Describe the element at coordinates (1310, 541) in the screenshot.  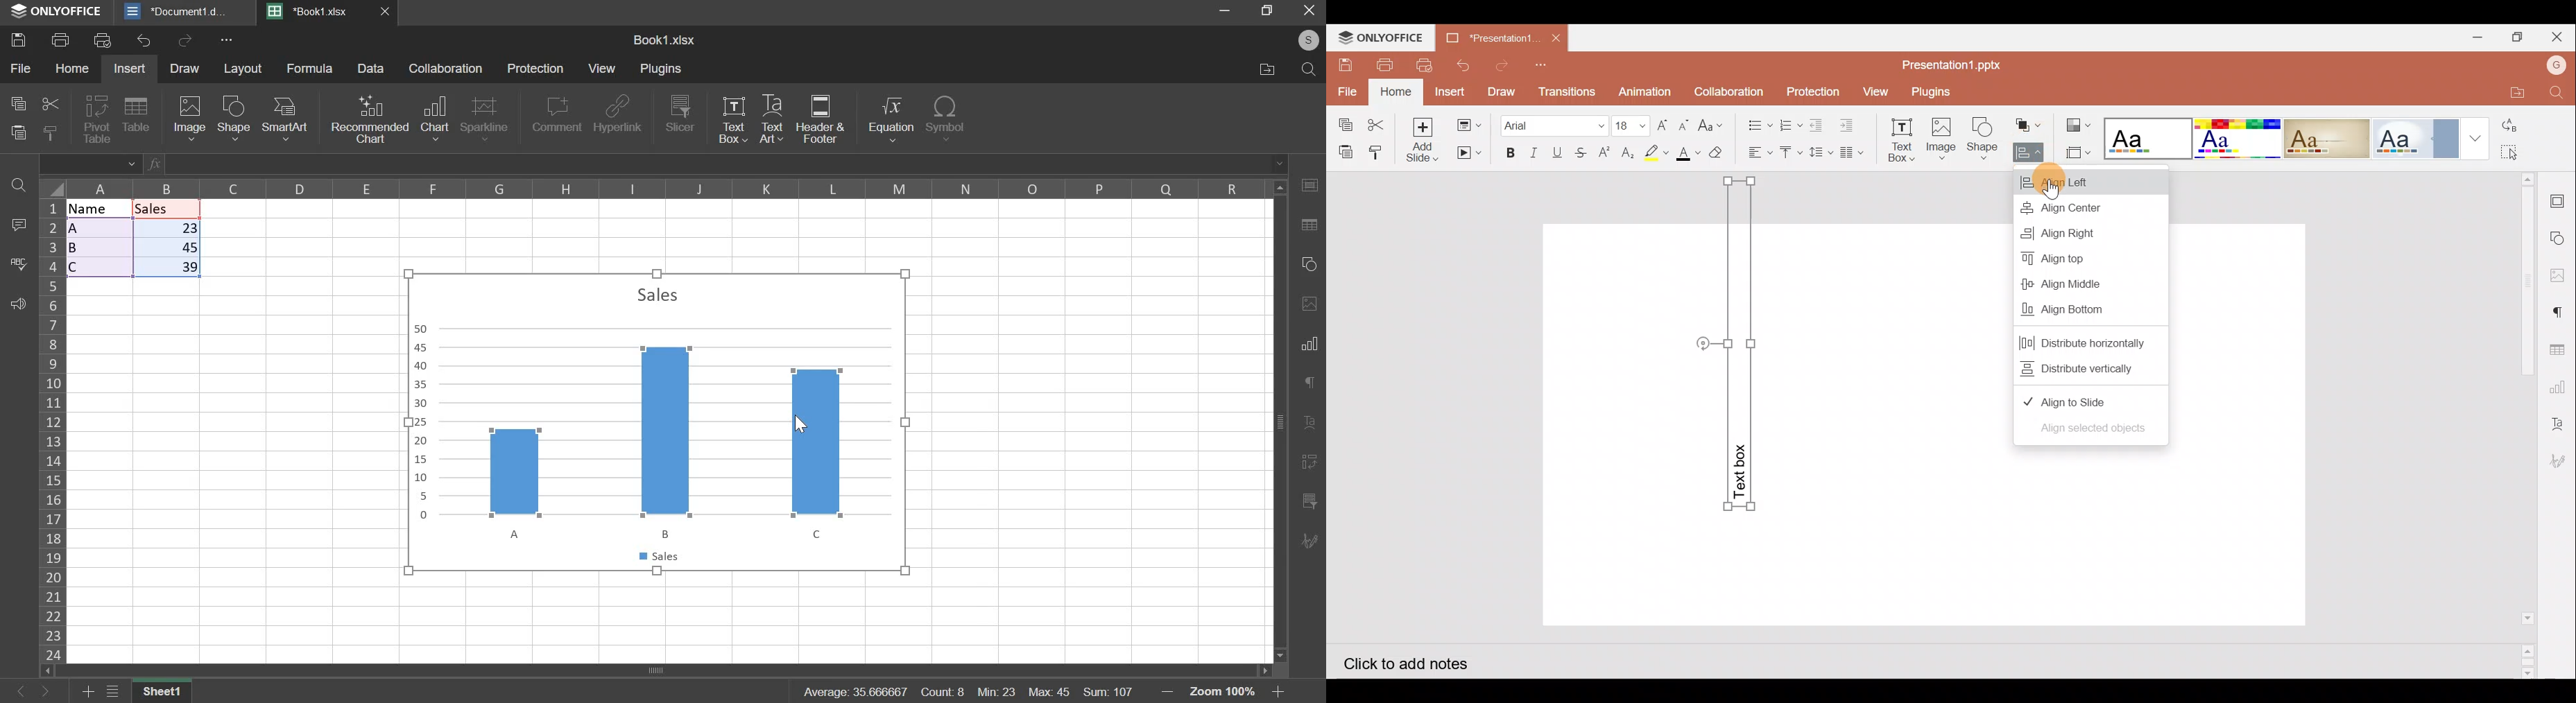
I see `Collaboration/Chat Tool` at that location.